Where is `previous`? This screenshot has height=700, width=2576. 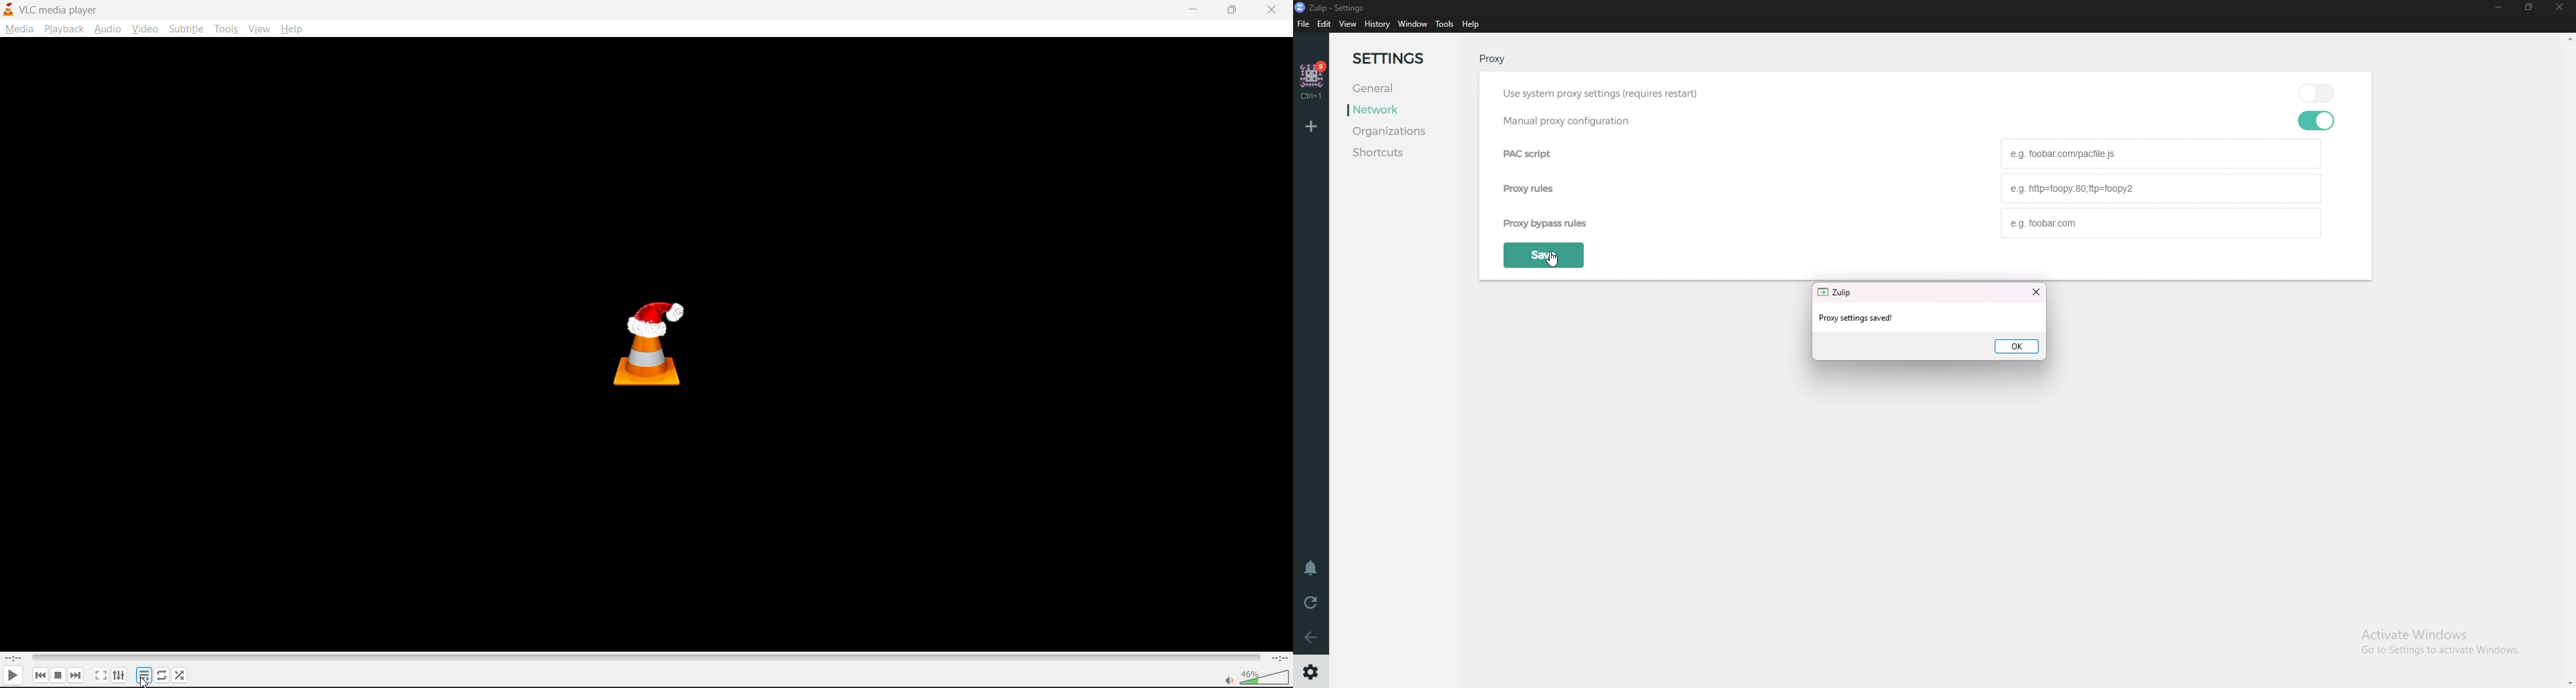
previous is located at coordinates (36, 673).